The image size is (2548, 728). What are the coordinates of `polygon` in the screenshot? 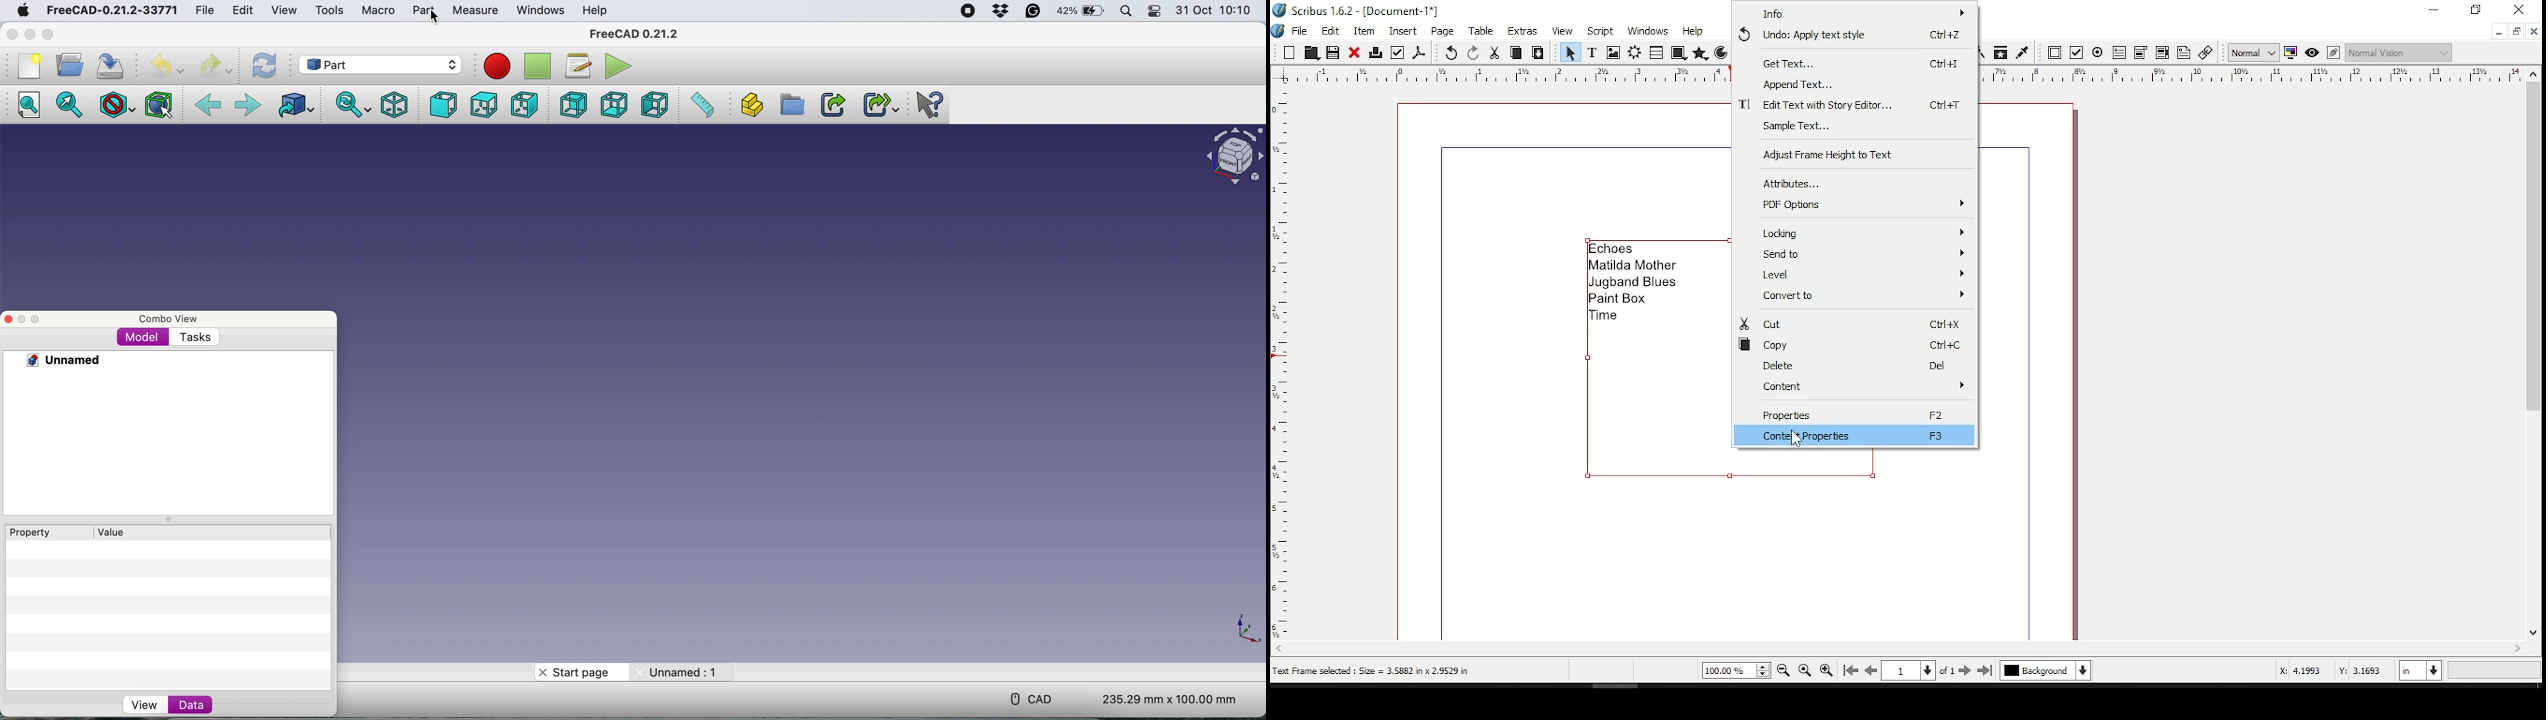 It's located at (1701, 54).